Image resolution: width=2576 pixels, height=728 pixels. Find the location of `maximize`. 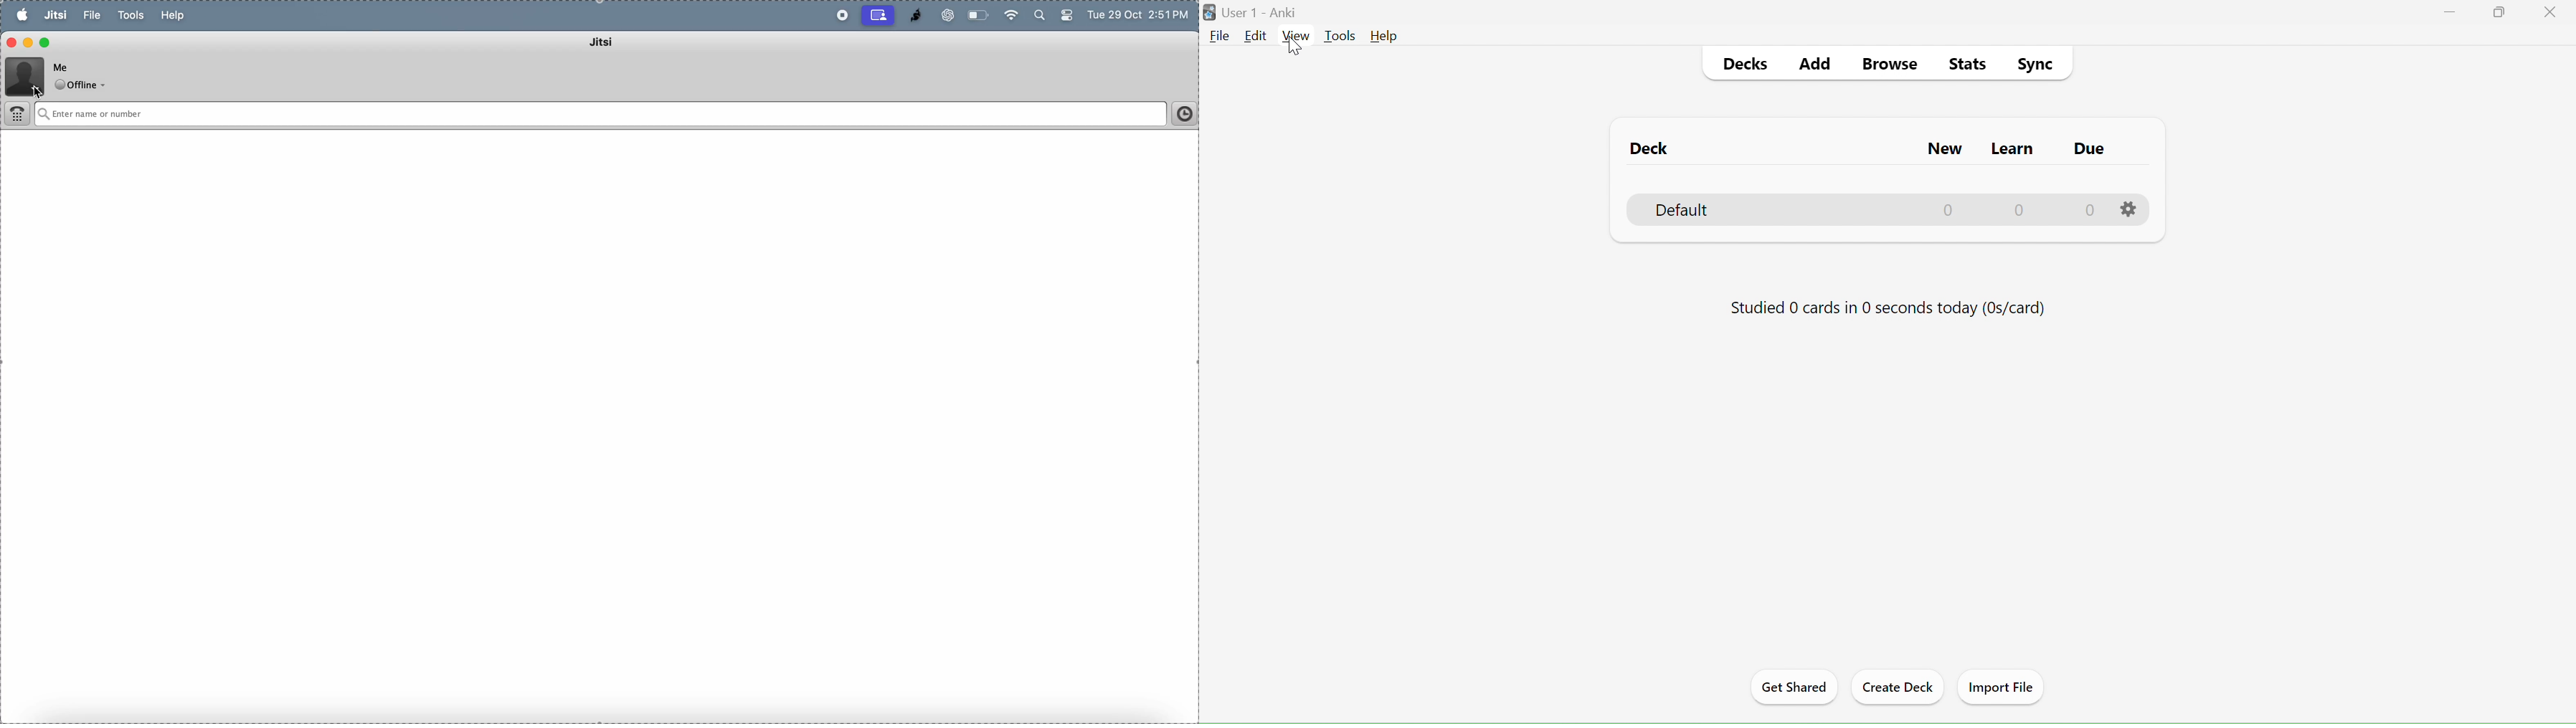

maximize is located at coordinates (2502, 11).